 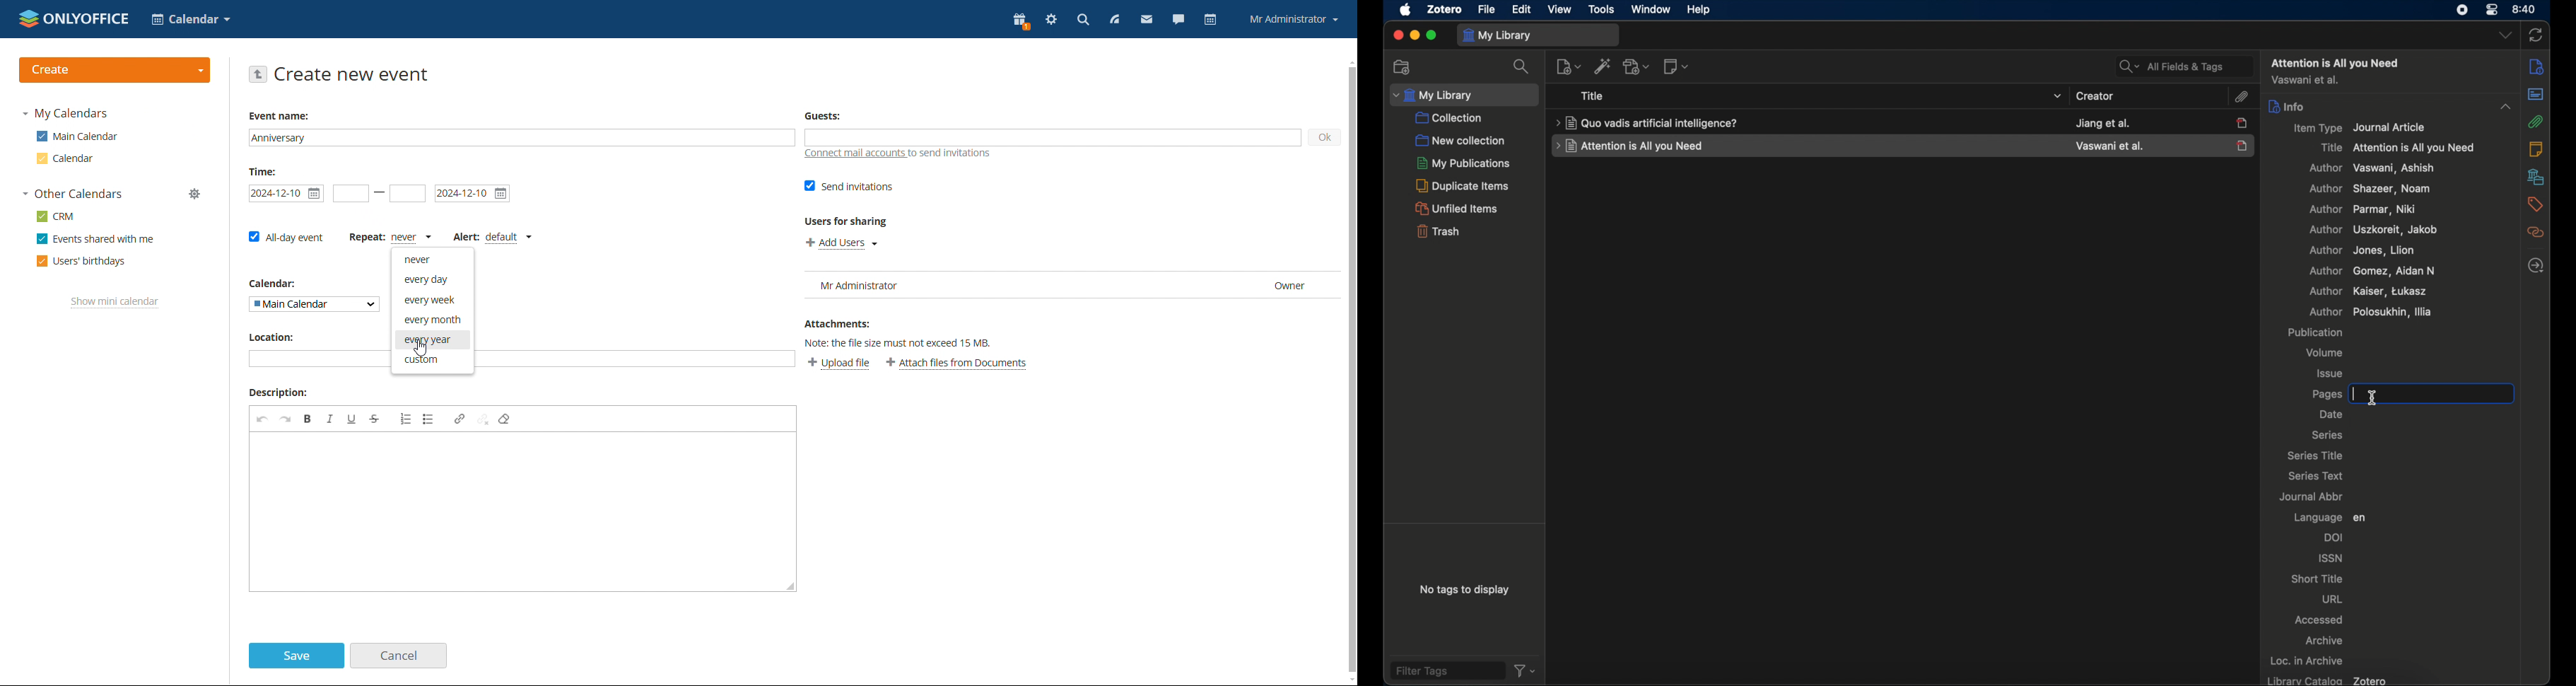 What do you see at coordinates (1450, 118) in the screenshot?
I see `collection` at bounding box center [1450, 118].